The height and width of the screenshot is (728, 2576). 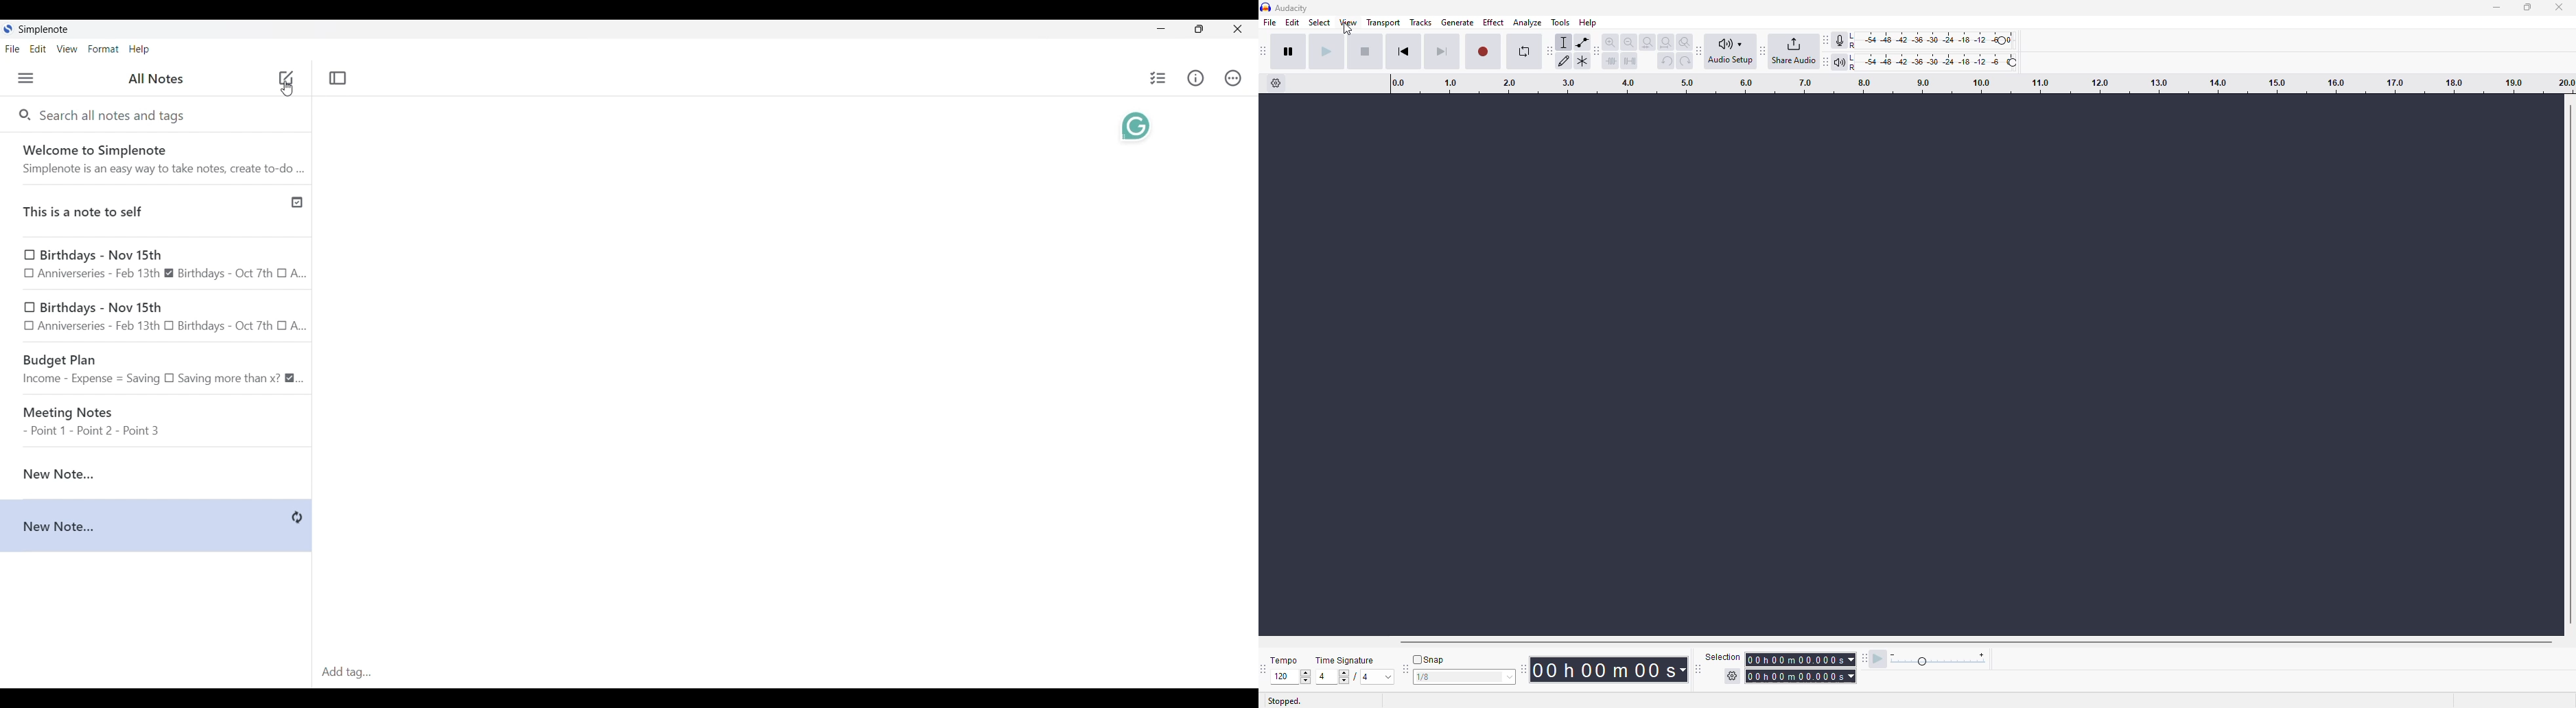 What do you see at coordinates (1457, 23) in the screenshot?
I see `generate` at bounding box center [1457, 23].